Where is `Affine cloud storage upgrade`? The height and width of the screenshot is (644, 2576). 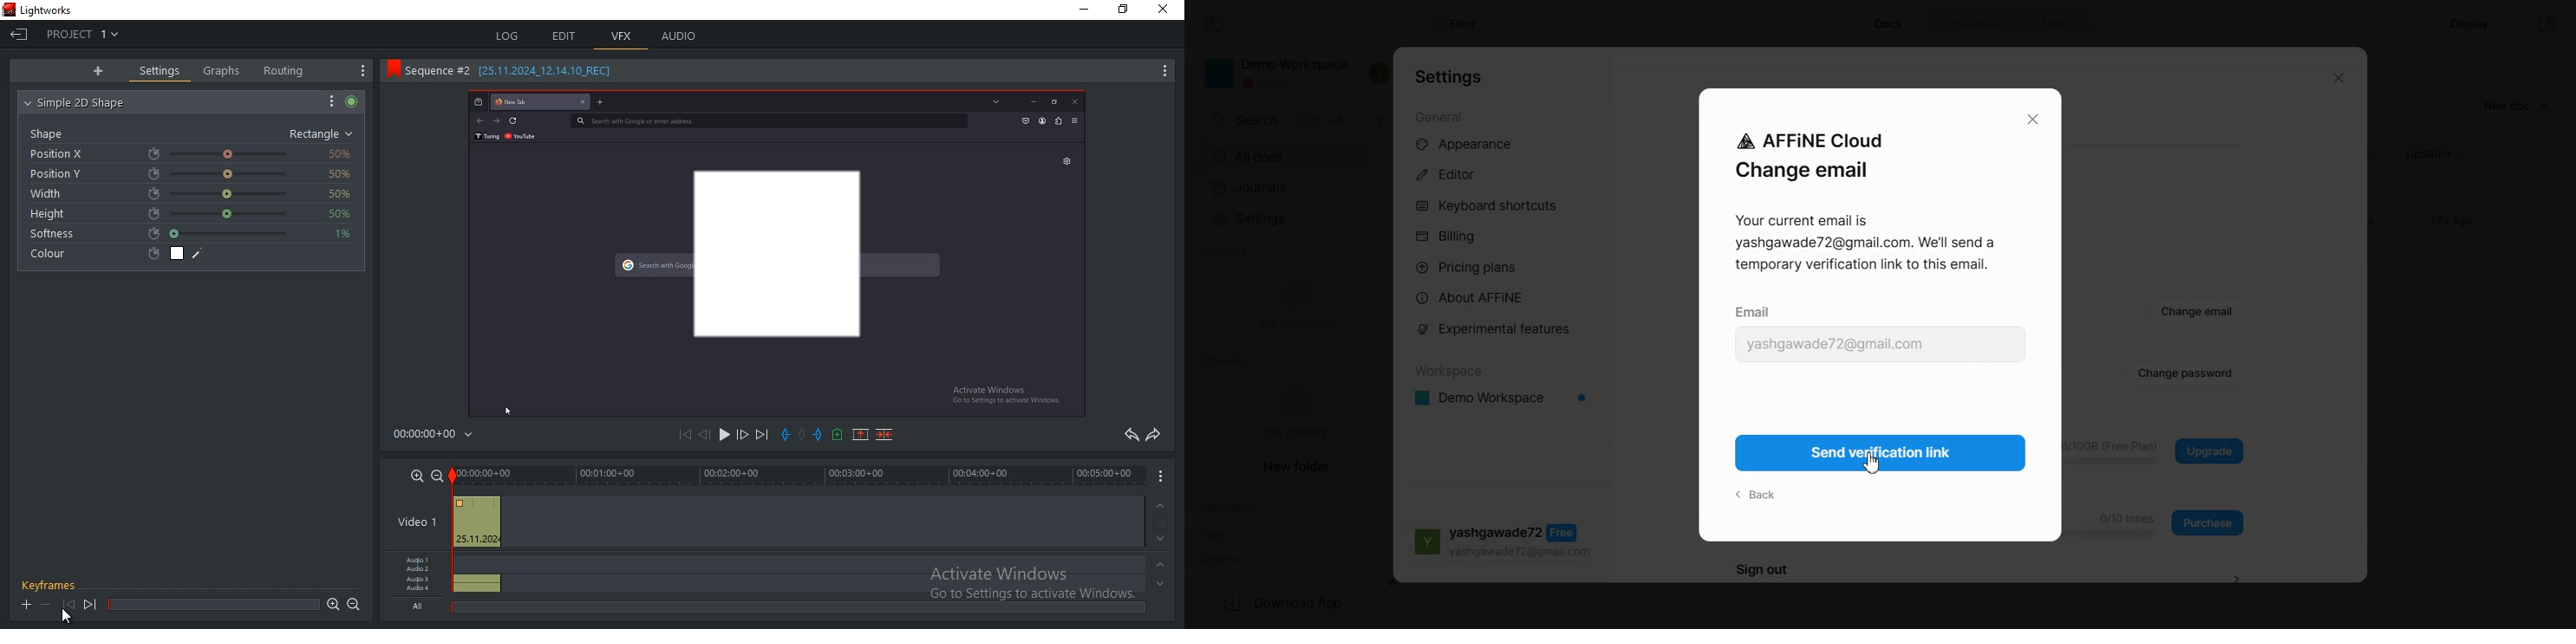
Affine cloud storage upgrade is located at coordinates (2210, 450).